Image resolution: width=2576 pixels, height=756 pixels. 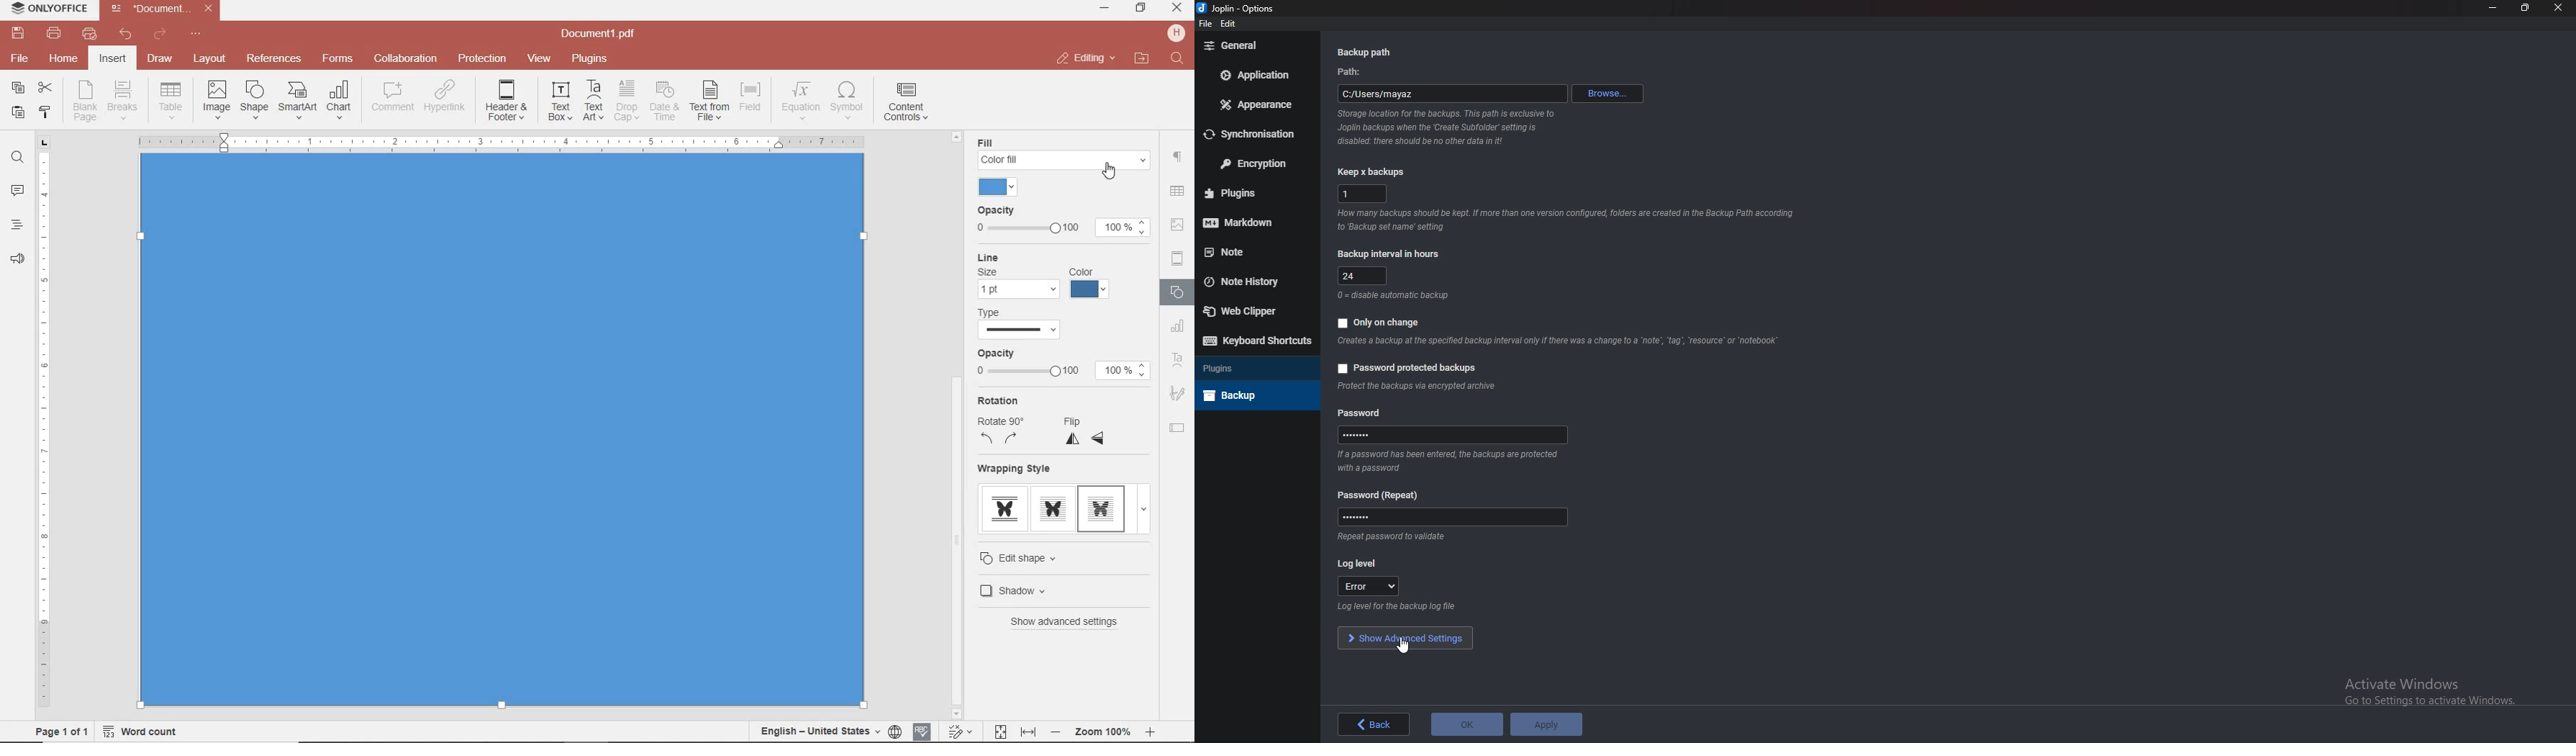 I want to click on TEXT FIELD, so click(x=1178, y=427).